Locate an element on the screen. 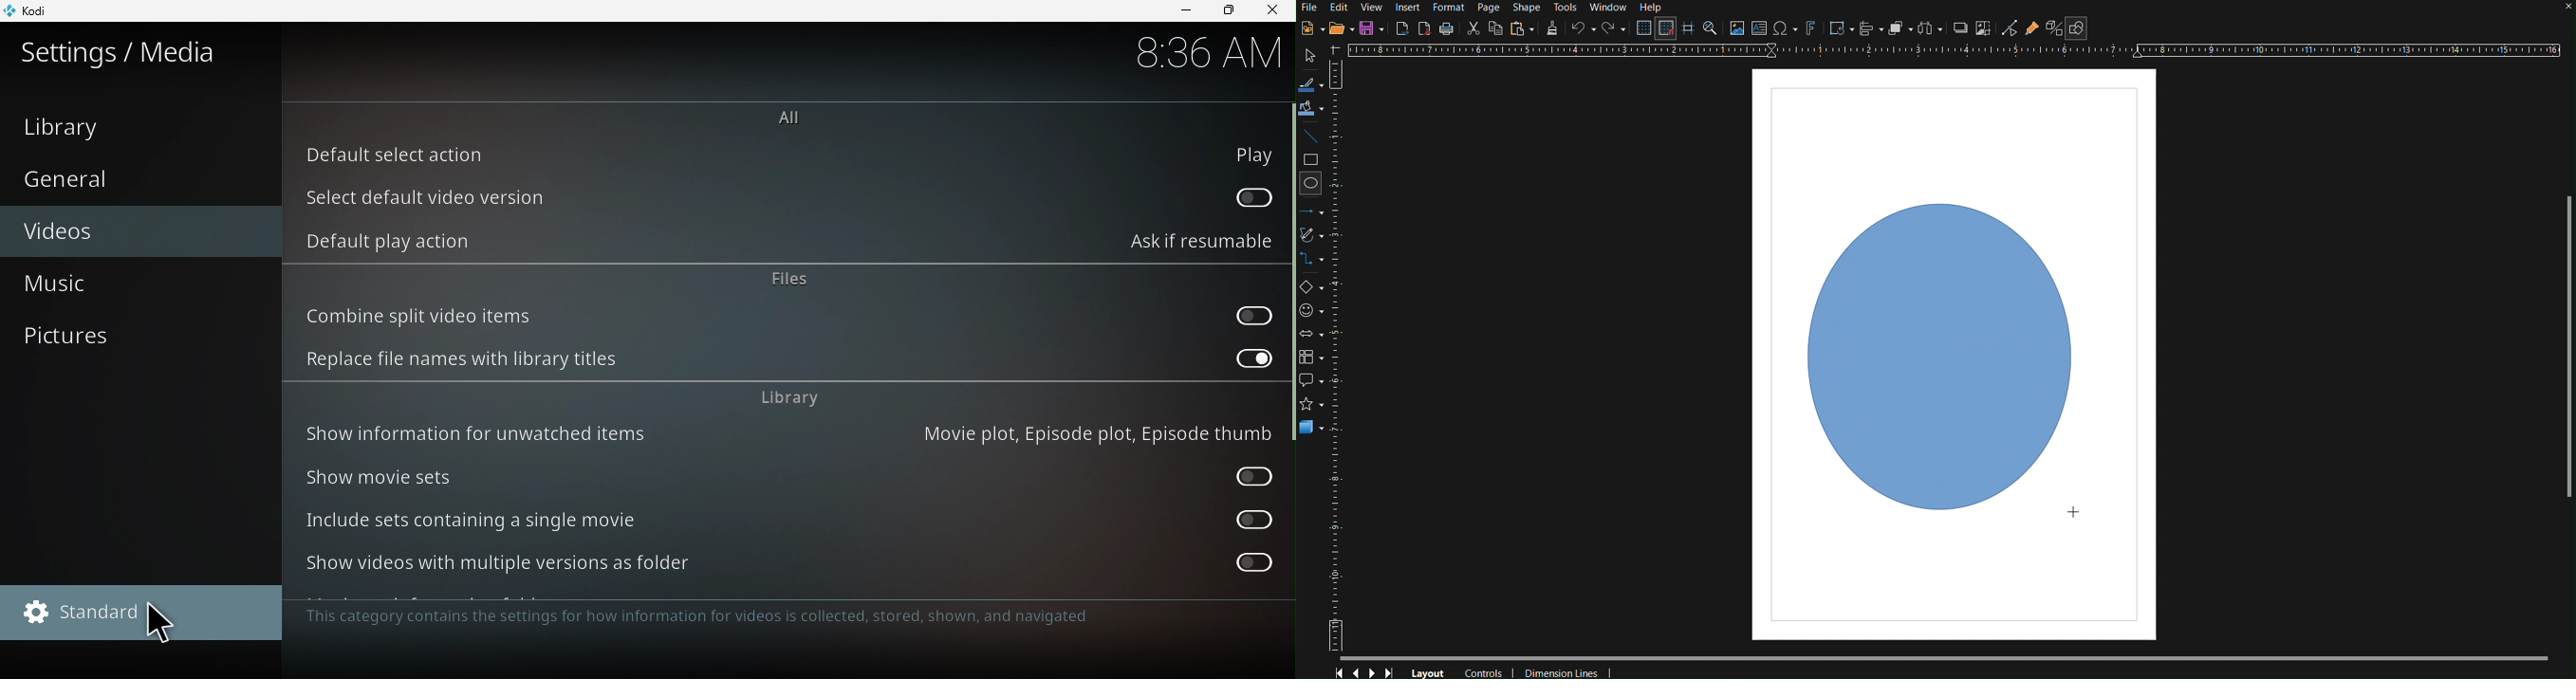 This screenshot has height=700, width=2576. Rectangle is located at coordinates (1313, 161).